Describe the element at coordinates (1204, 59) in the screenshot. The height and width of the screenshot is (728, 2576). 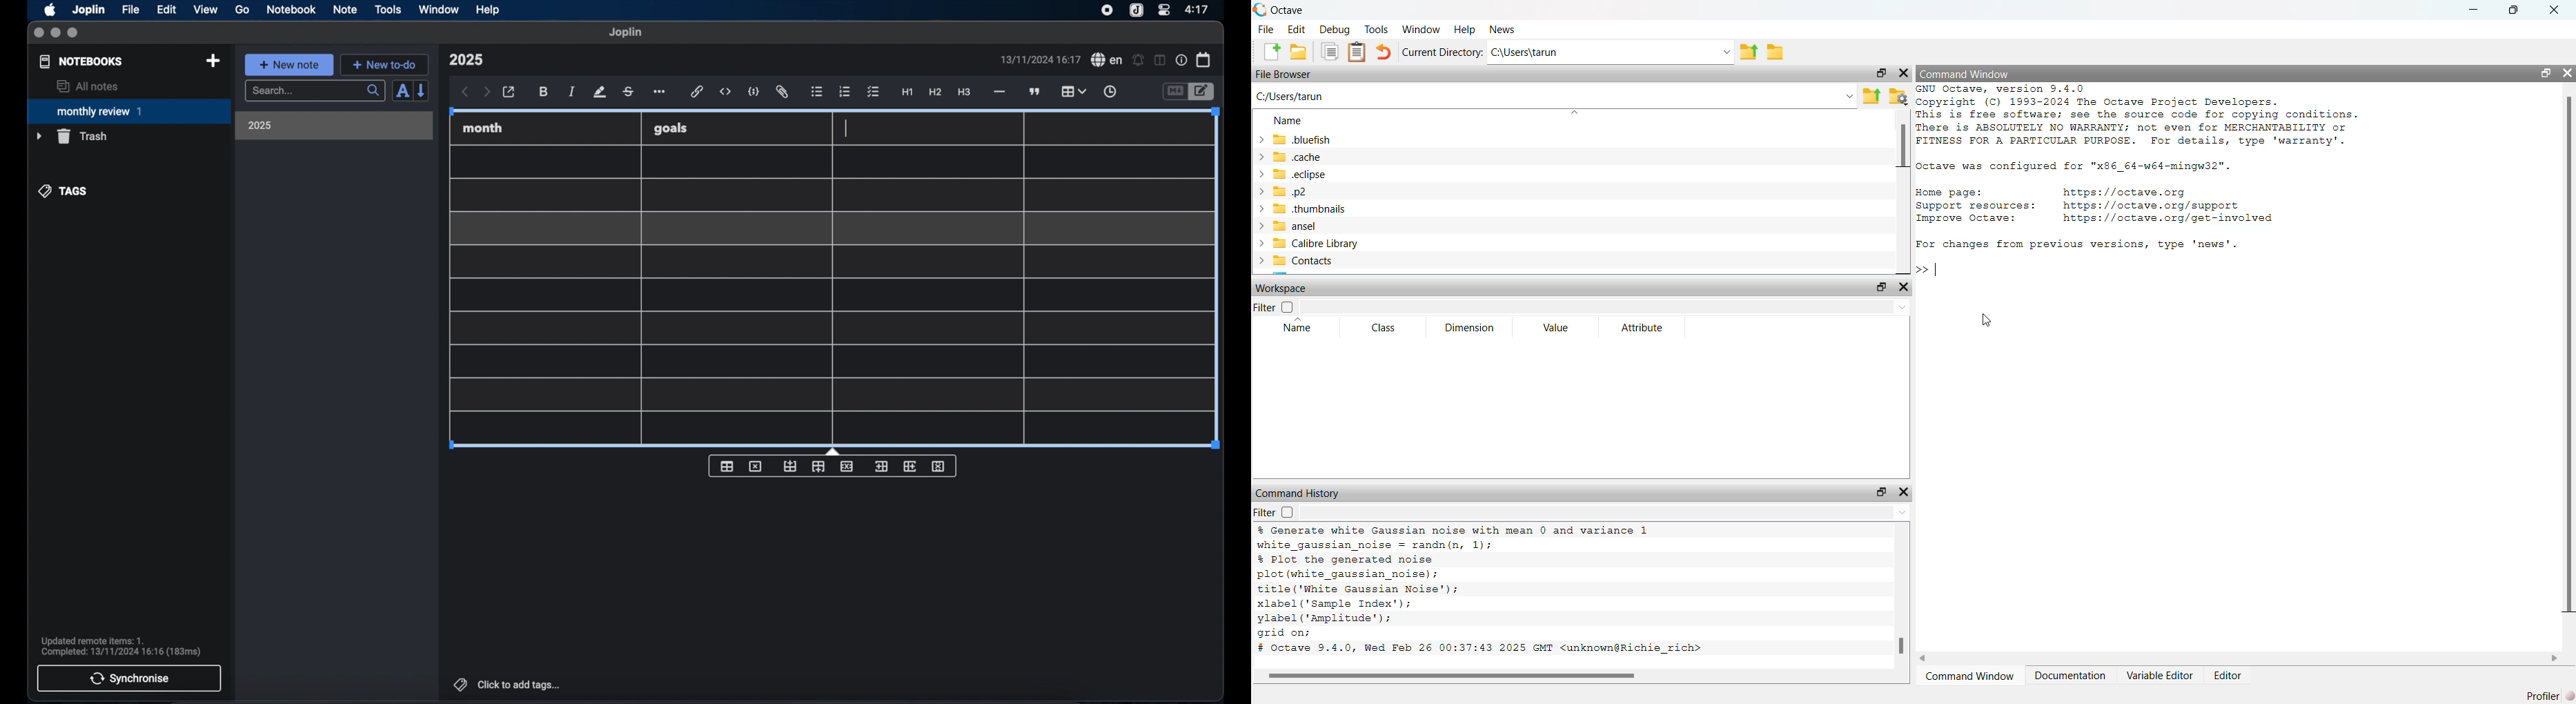
I see `calendar` at that location.